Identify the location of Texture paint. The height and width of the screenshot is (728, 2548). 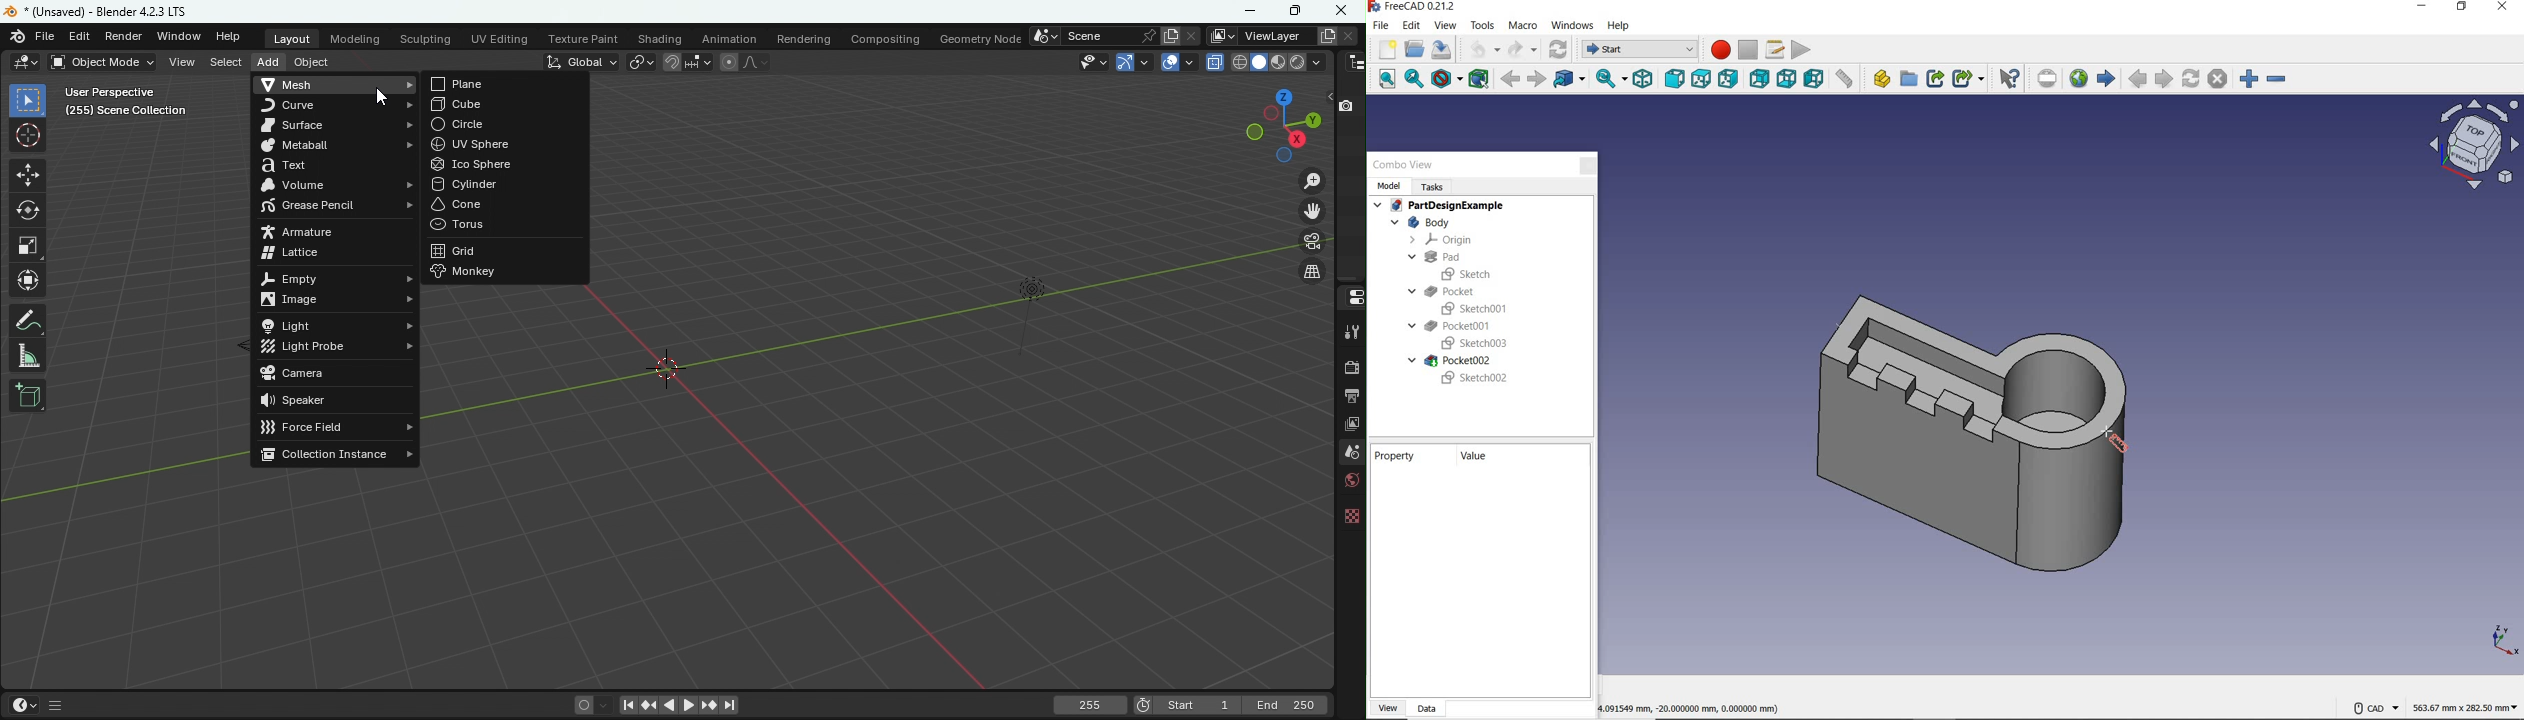
(580, 37).